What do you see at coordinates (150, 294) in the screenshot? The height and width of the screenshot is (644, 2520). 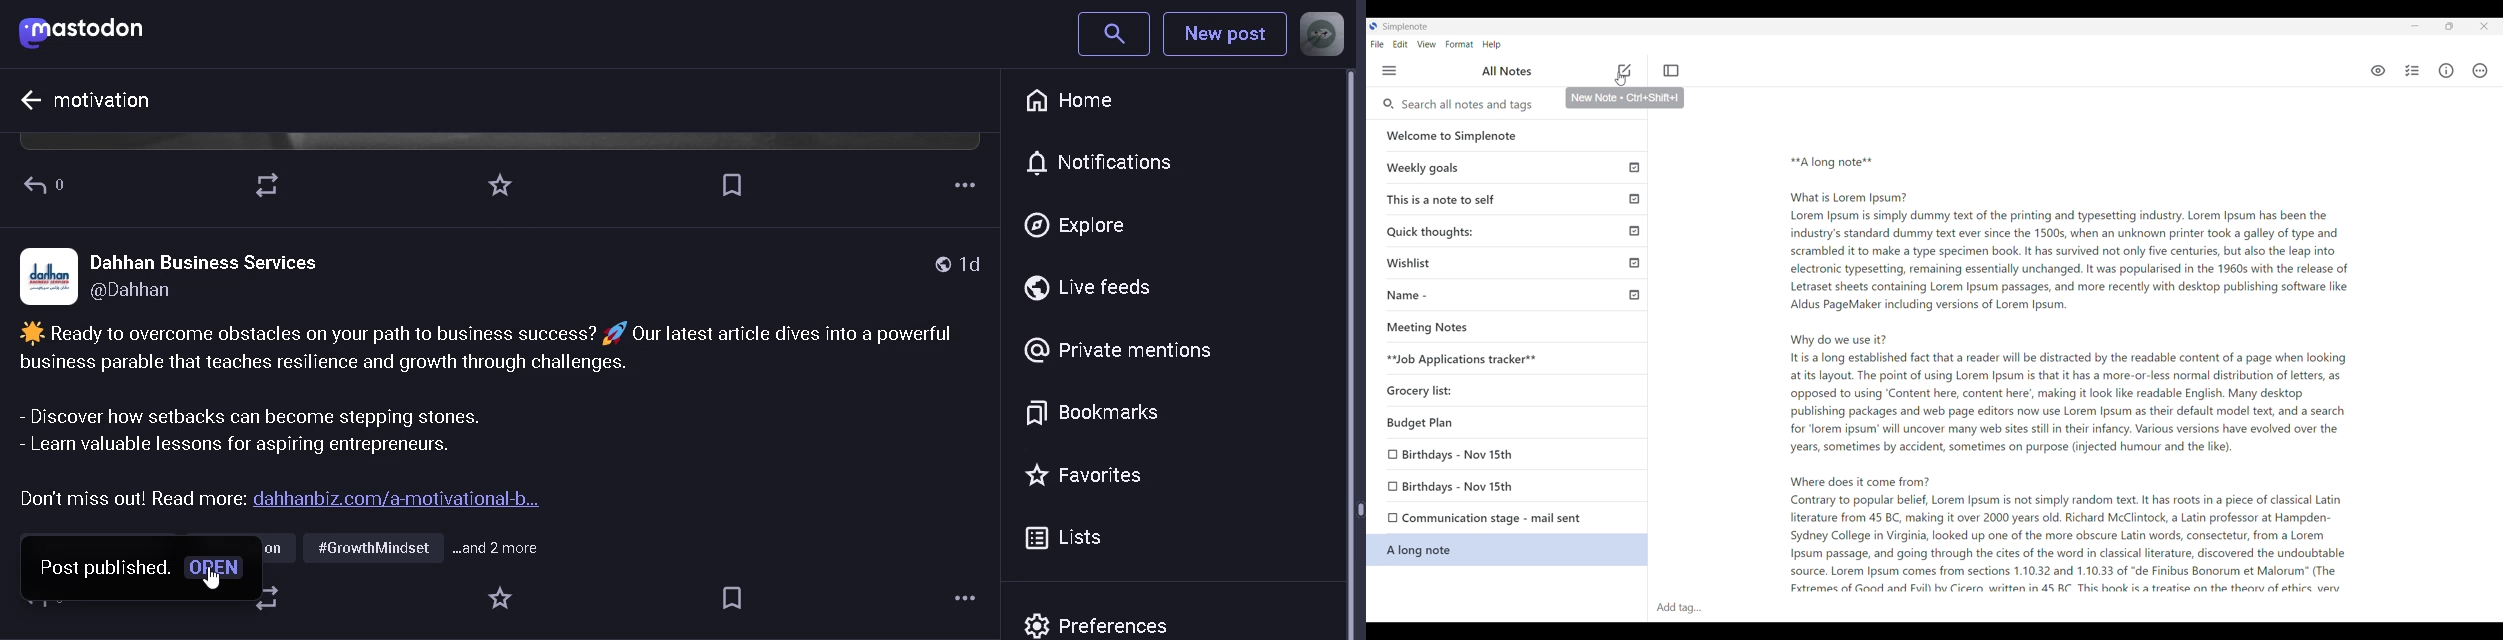 I see `@Dahhan` at bounding box center [150, 294].